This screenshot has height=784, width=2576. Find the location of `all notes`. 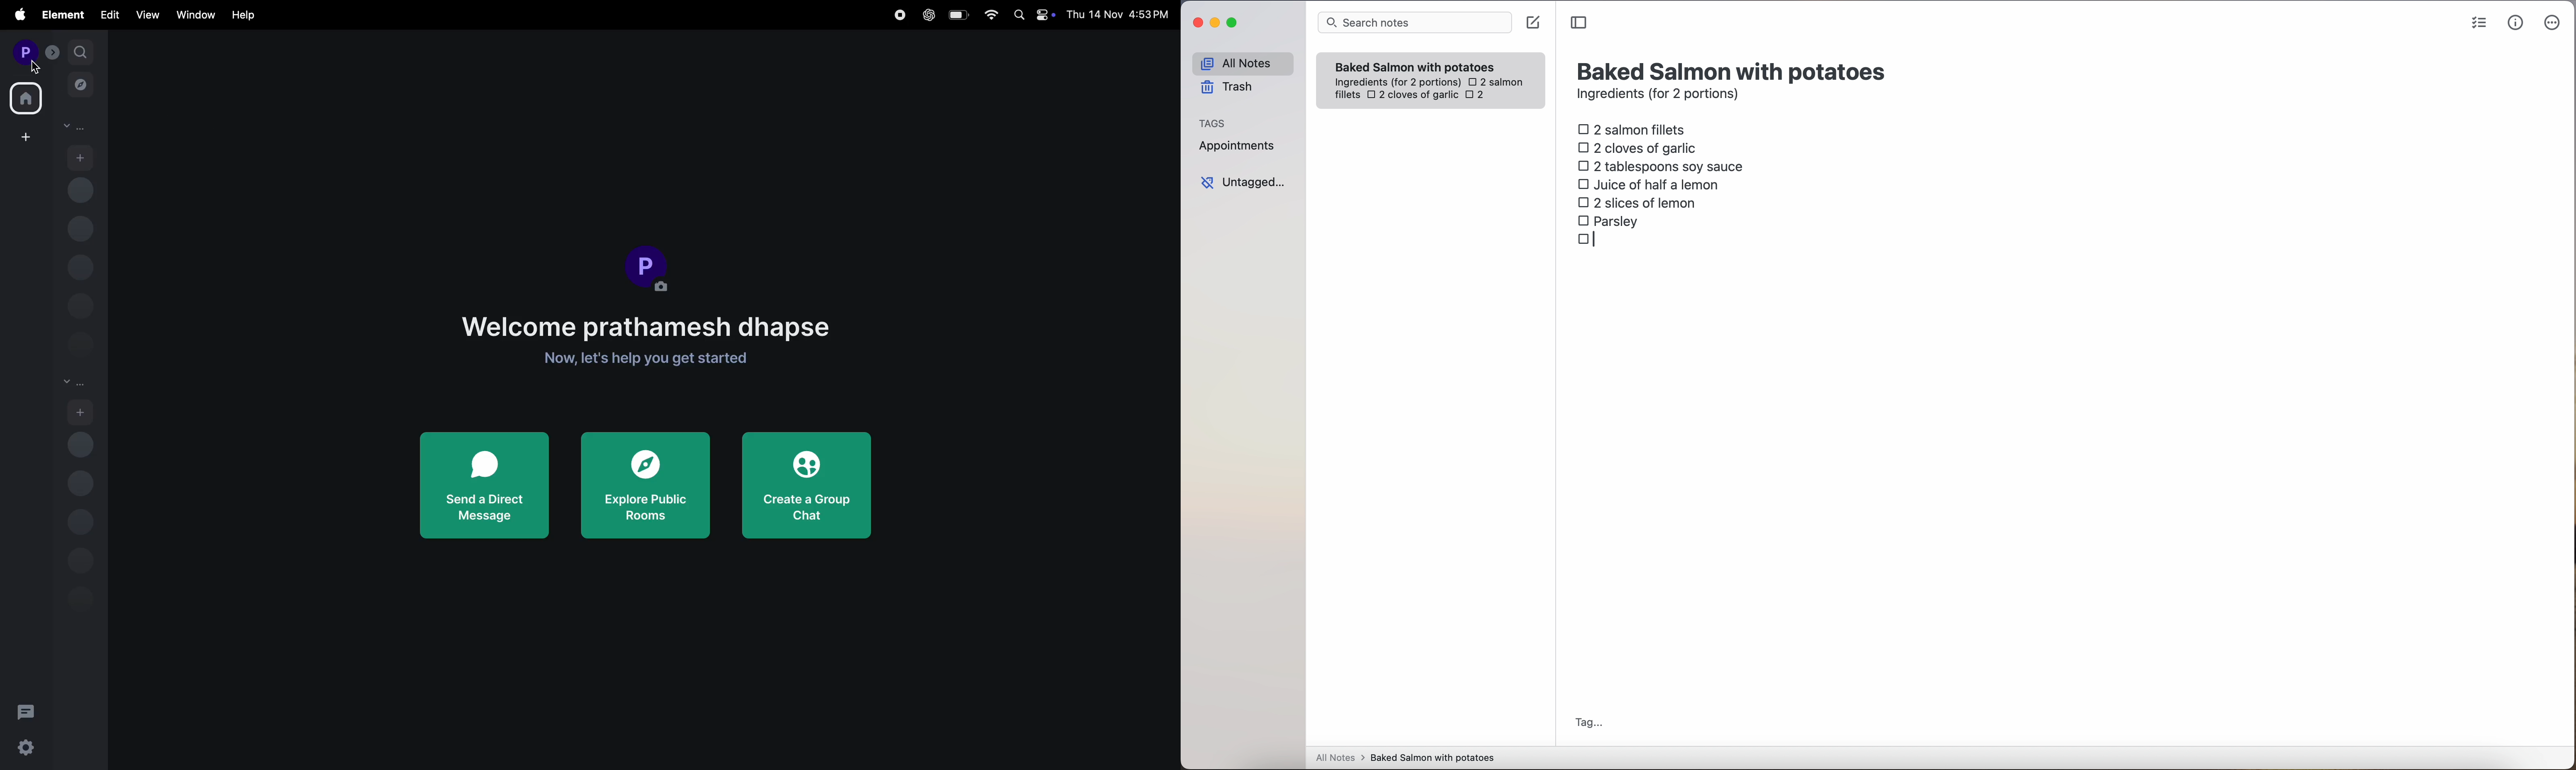

all notes is located at coordinates (1243, 63).